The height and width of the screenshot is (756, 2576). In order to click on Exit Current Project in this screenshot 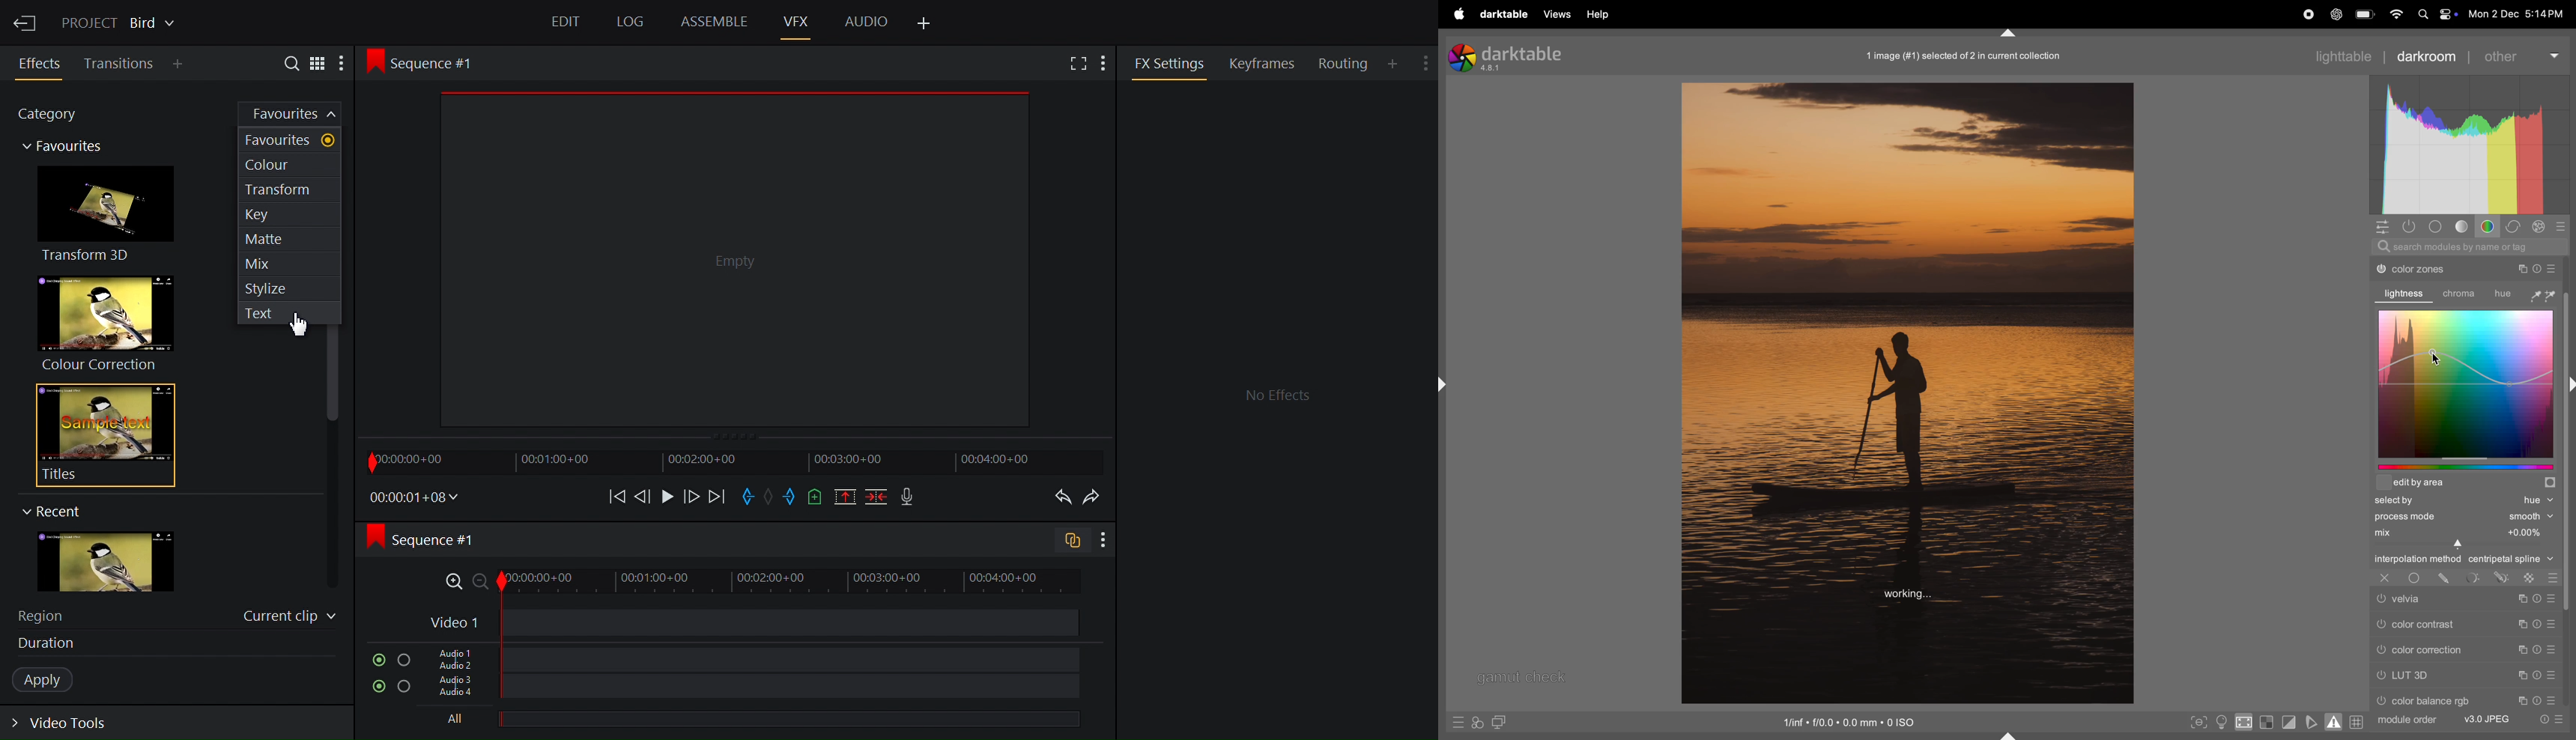, I will do `click(26, 21)`.